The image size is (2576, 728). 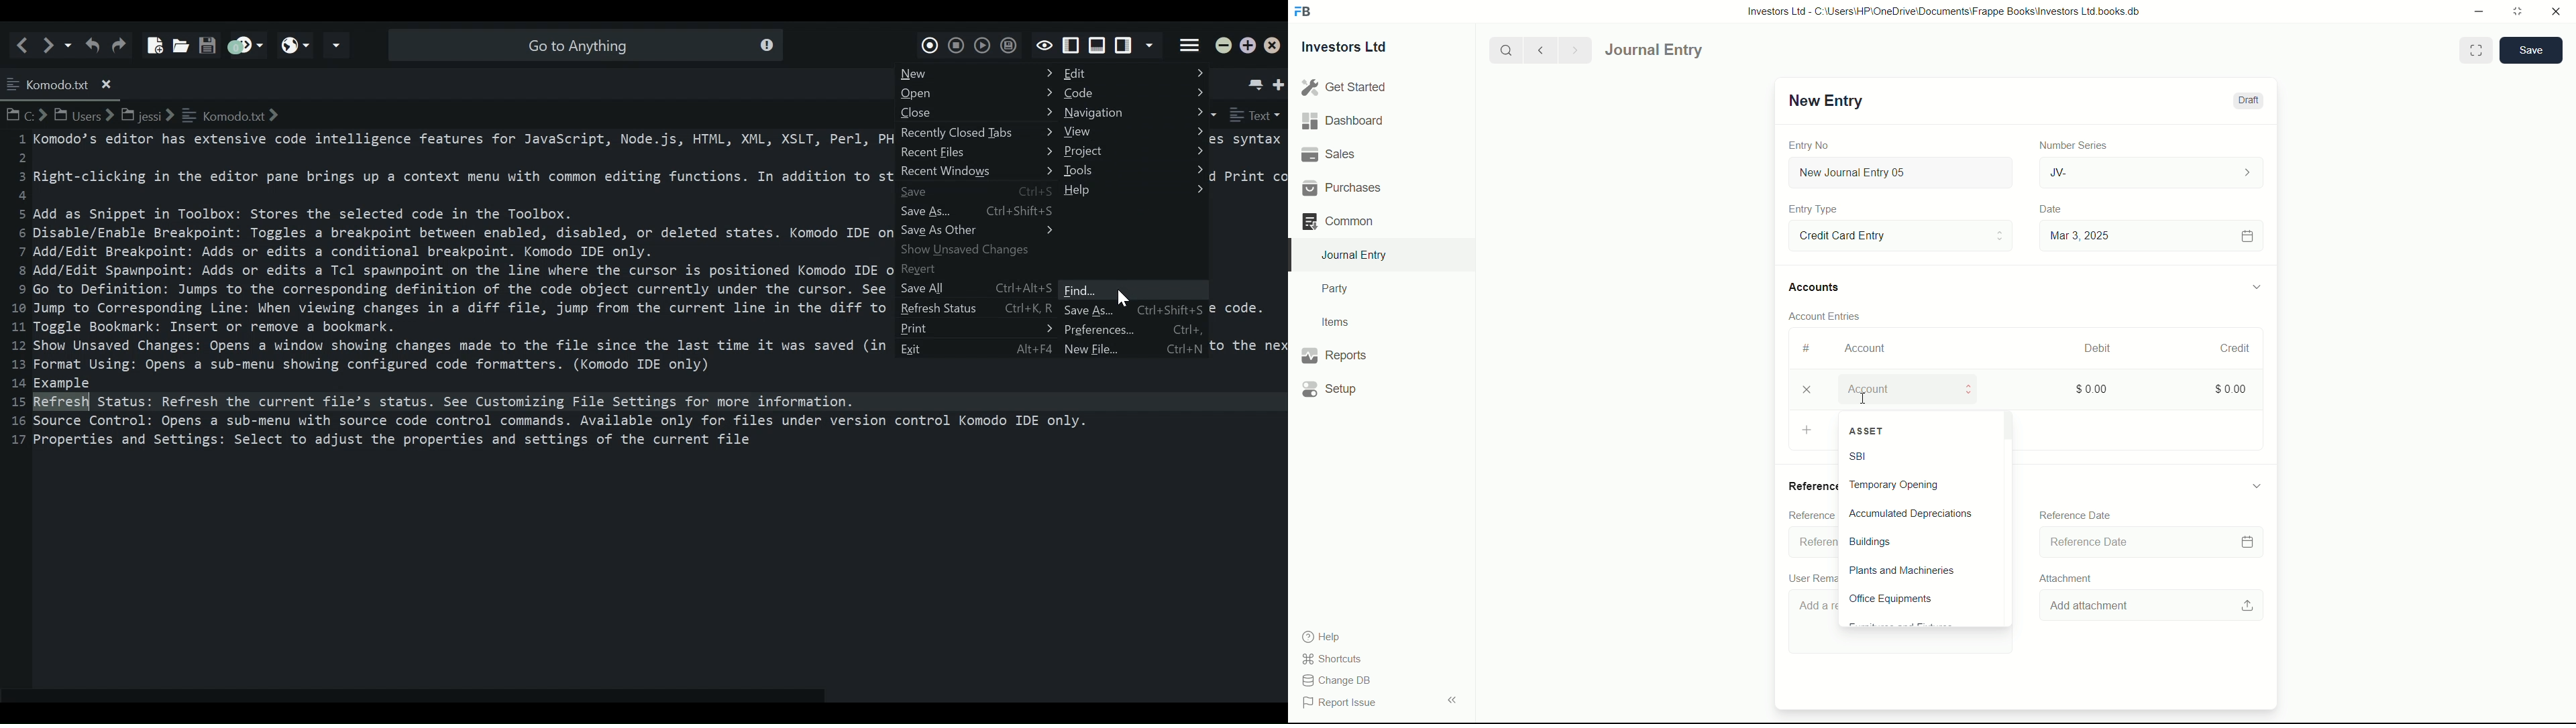 I want to click on FrappeBooks logo, so click(x=1303, y=12).